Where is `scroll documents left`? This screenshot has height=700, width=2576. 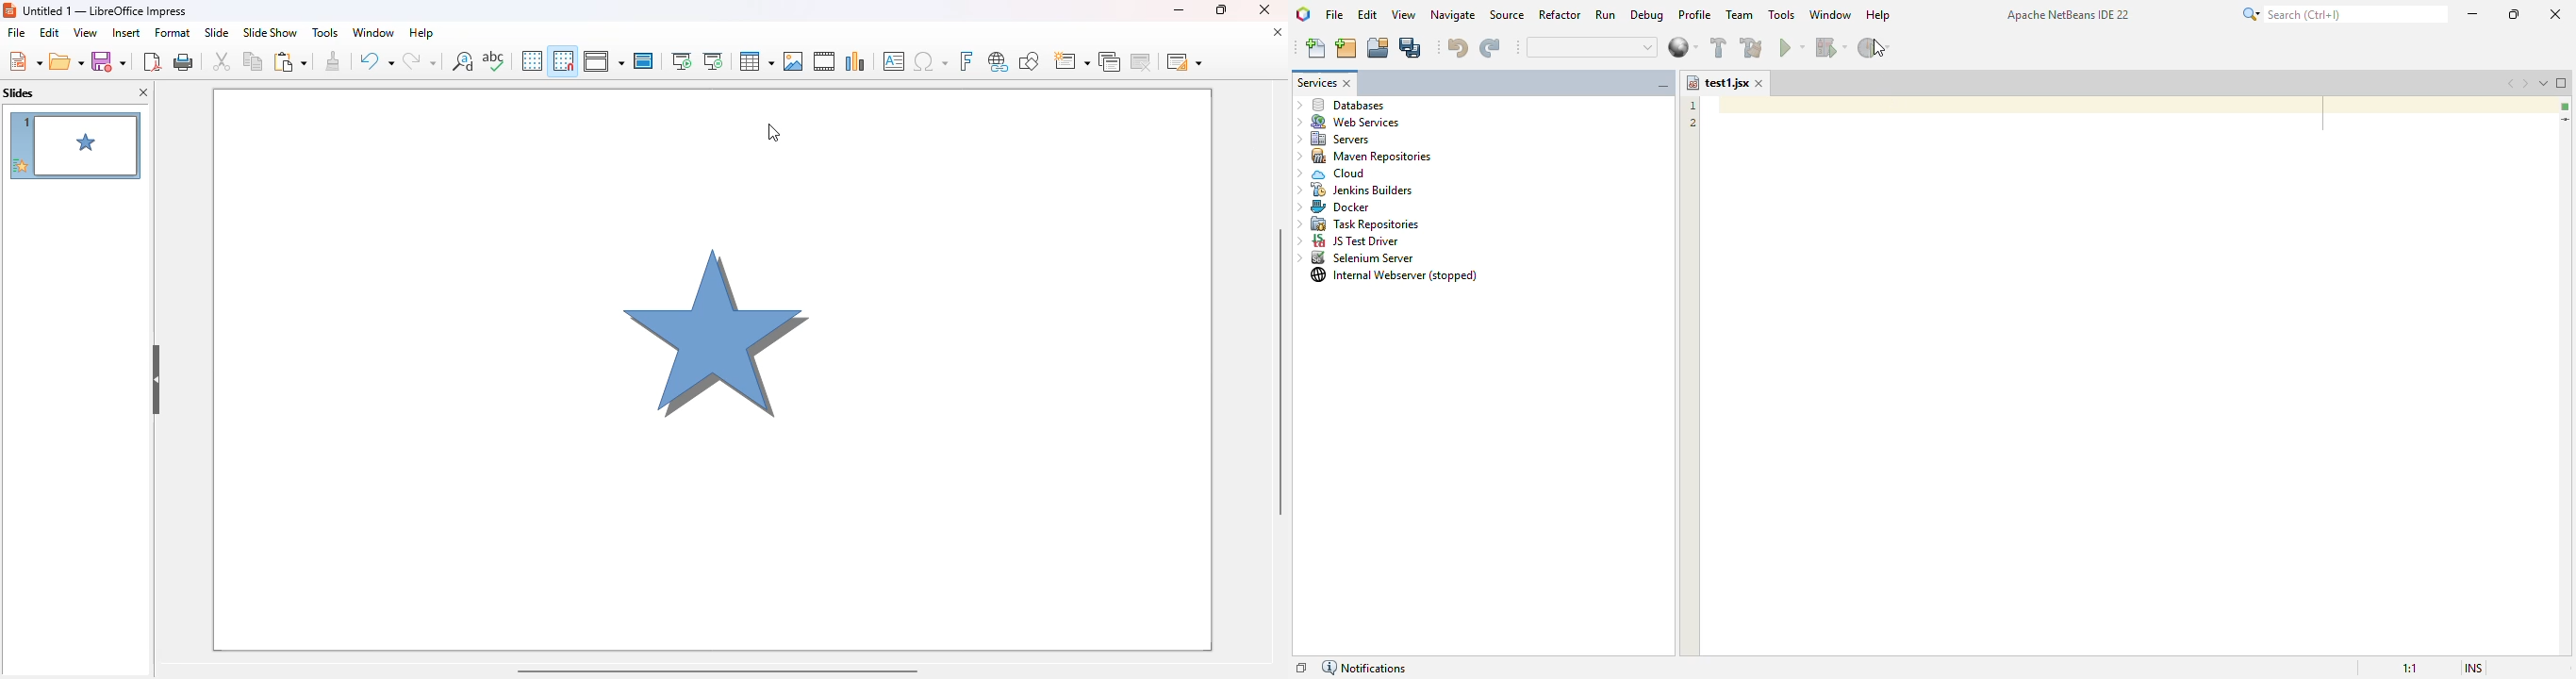 scroll documents left is located at coordinates (2508, 83).